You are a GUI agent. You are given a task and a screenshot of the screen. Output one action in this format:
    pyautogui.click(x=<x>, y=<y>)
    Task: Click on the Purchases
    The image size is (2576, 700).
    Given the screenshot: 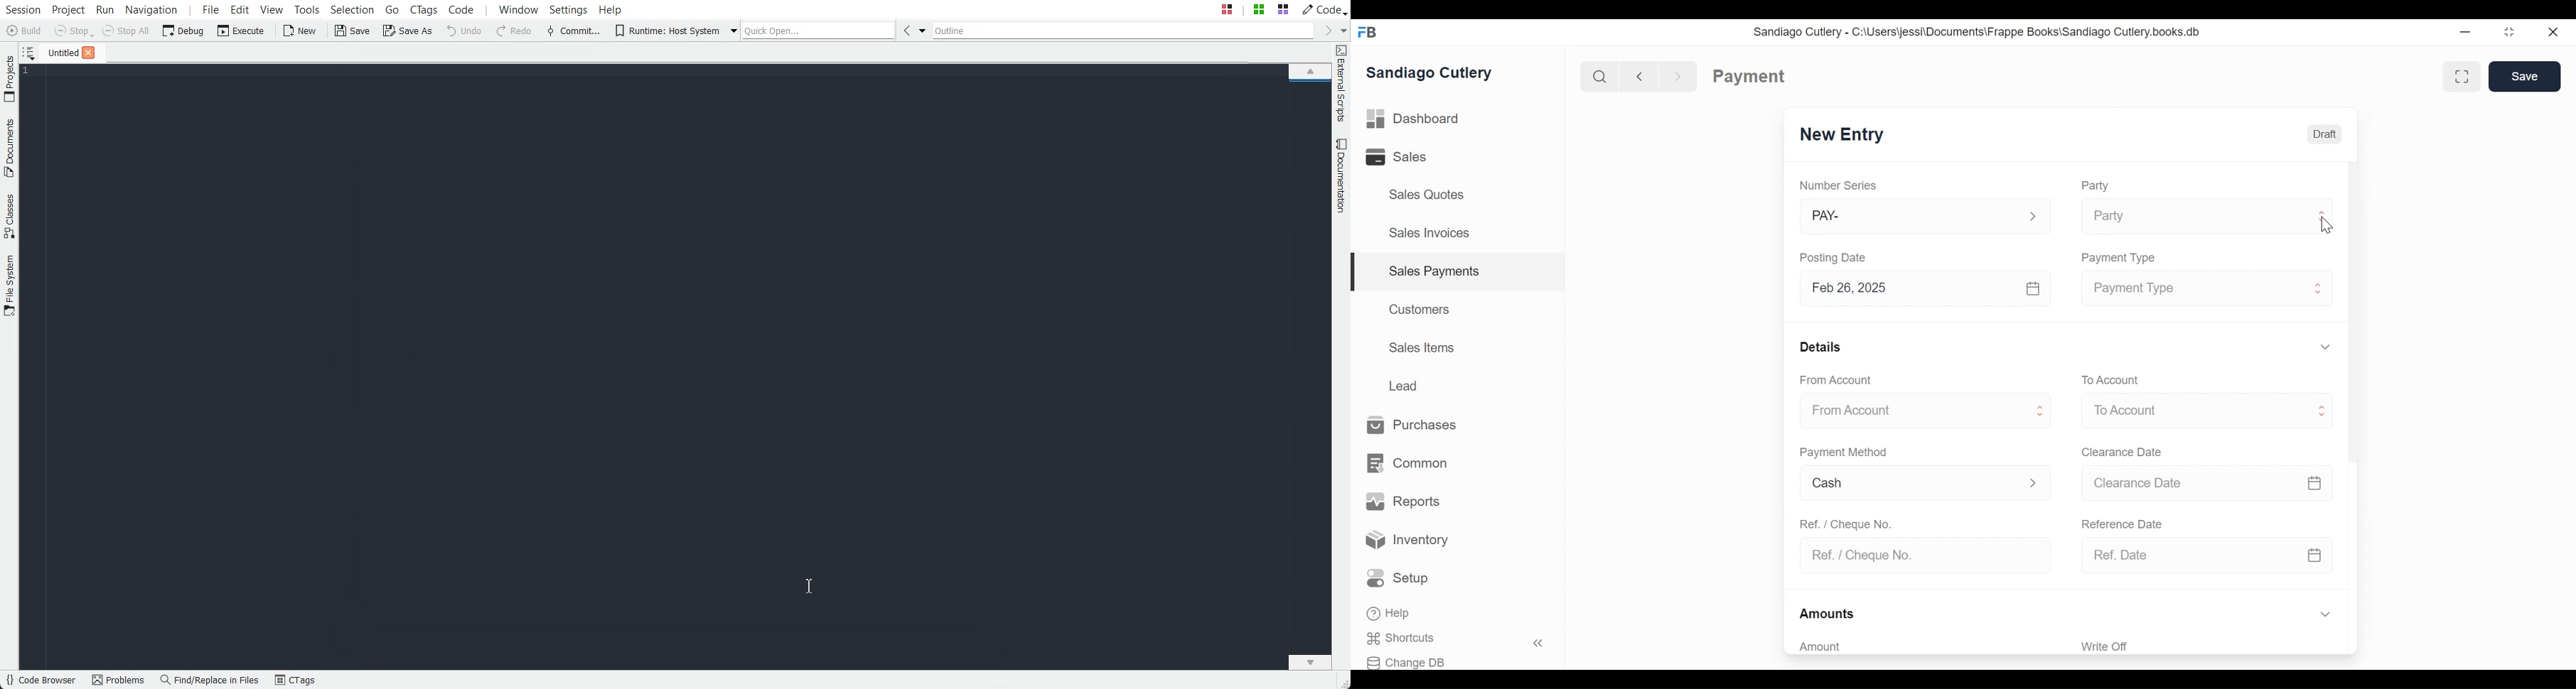 What is the action you would take?
    pyautogui.click(x=1412, y=426)
    